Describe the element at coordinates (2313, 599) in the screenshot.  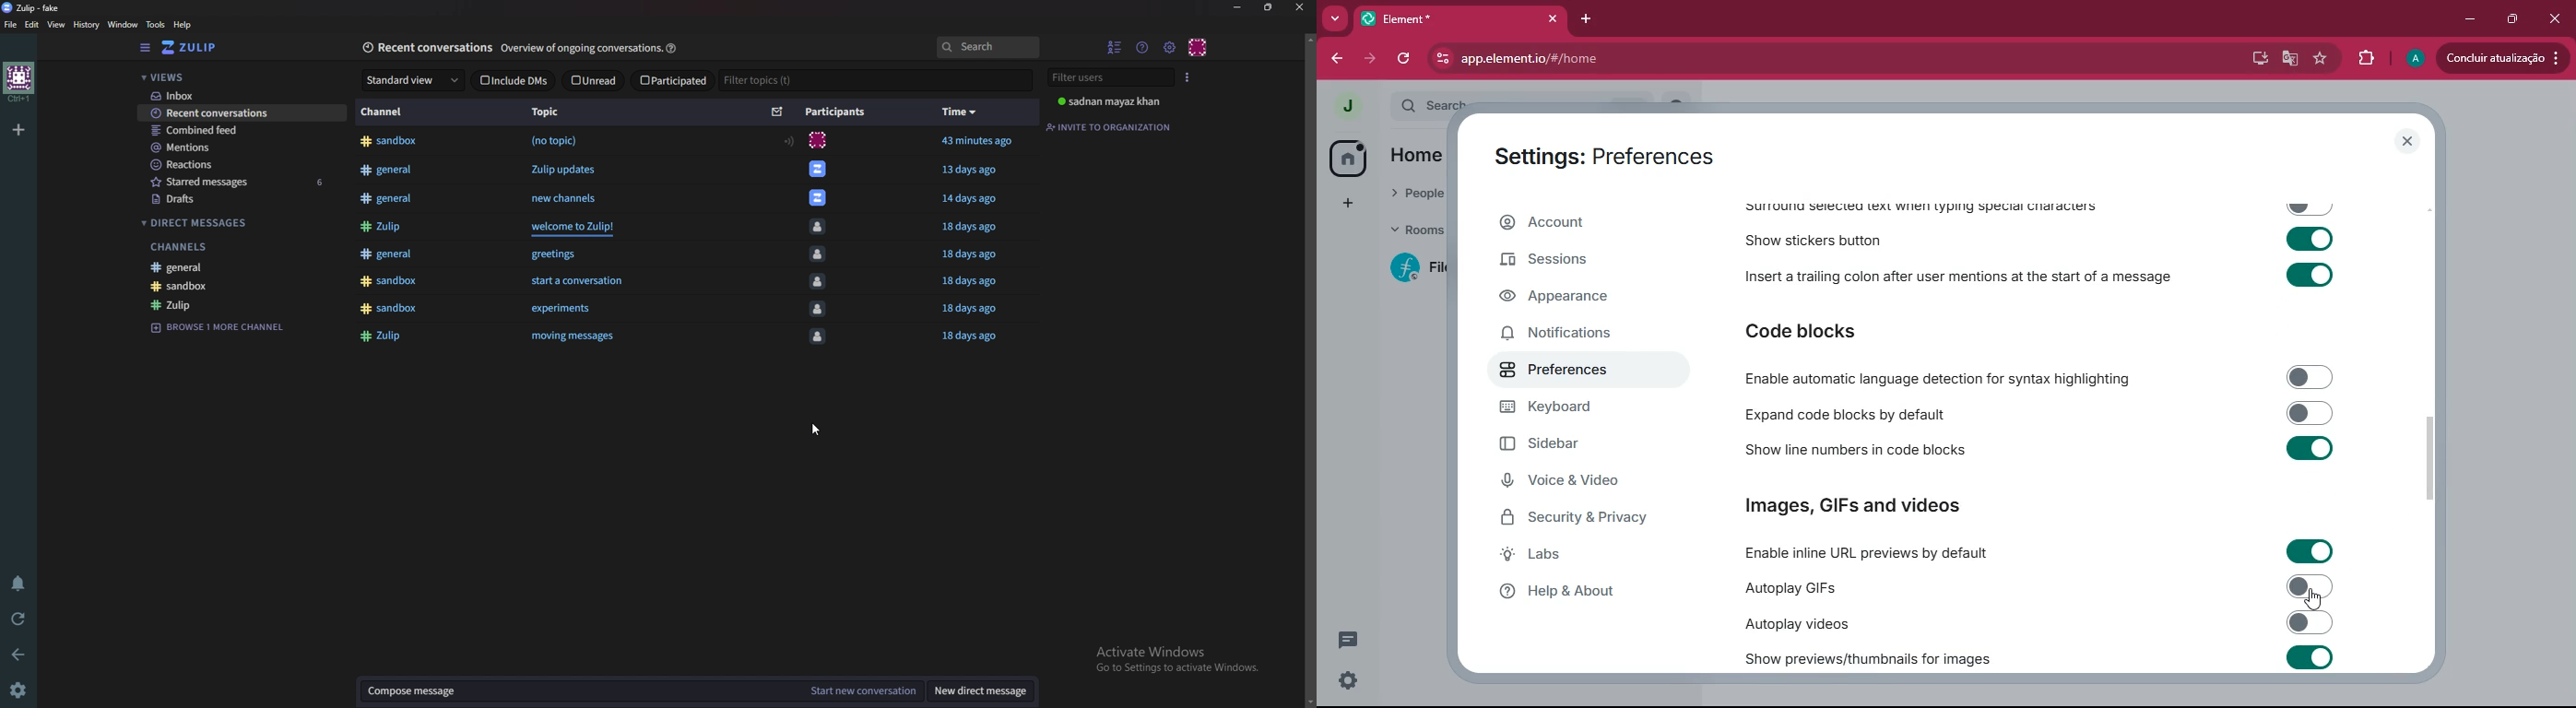
I see `cursor` at that location.